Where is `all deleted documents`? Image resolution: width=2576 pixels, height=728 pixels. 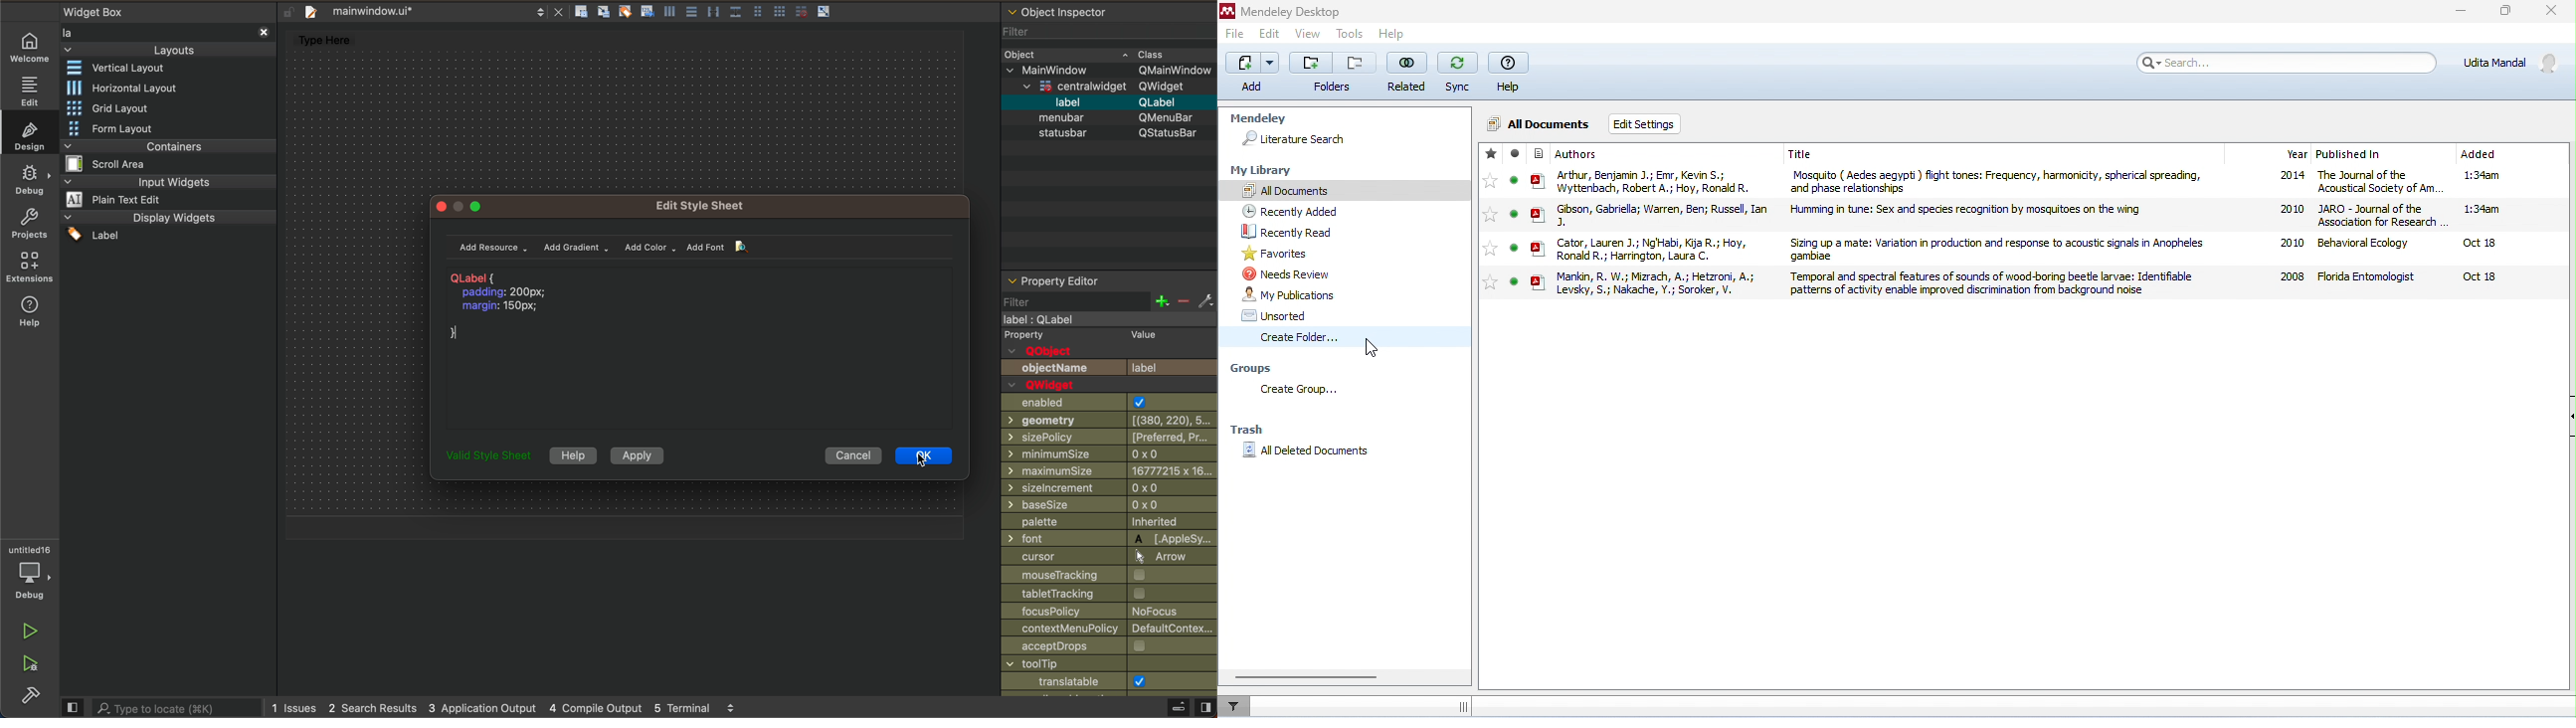
all deleted documents is located at coordinates (1311, 450).